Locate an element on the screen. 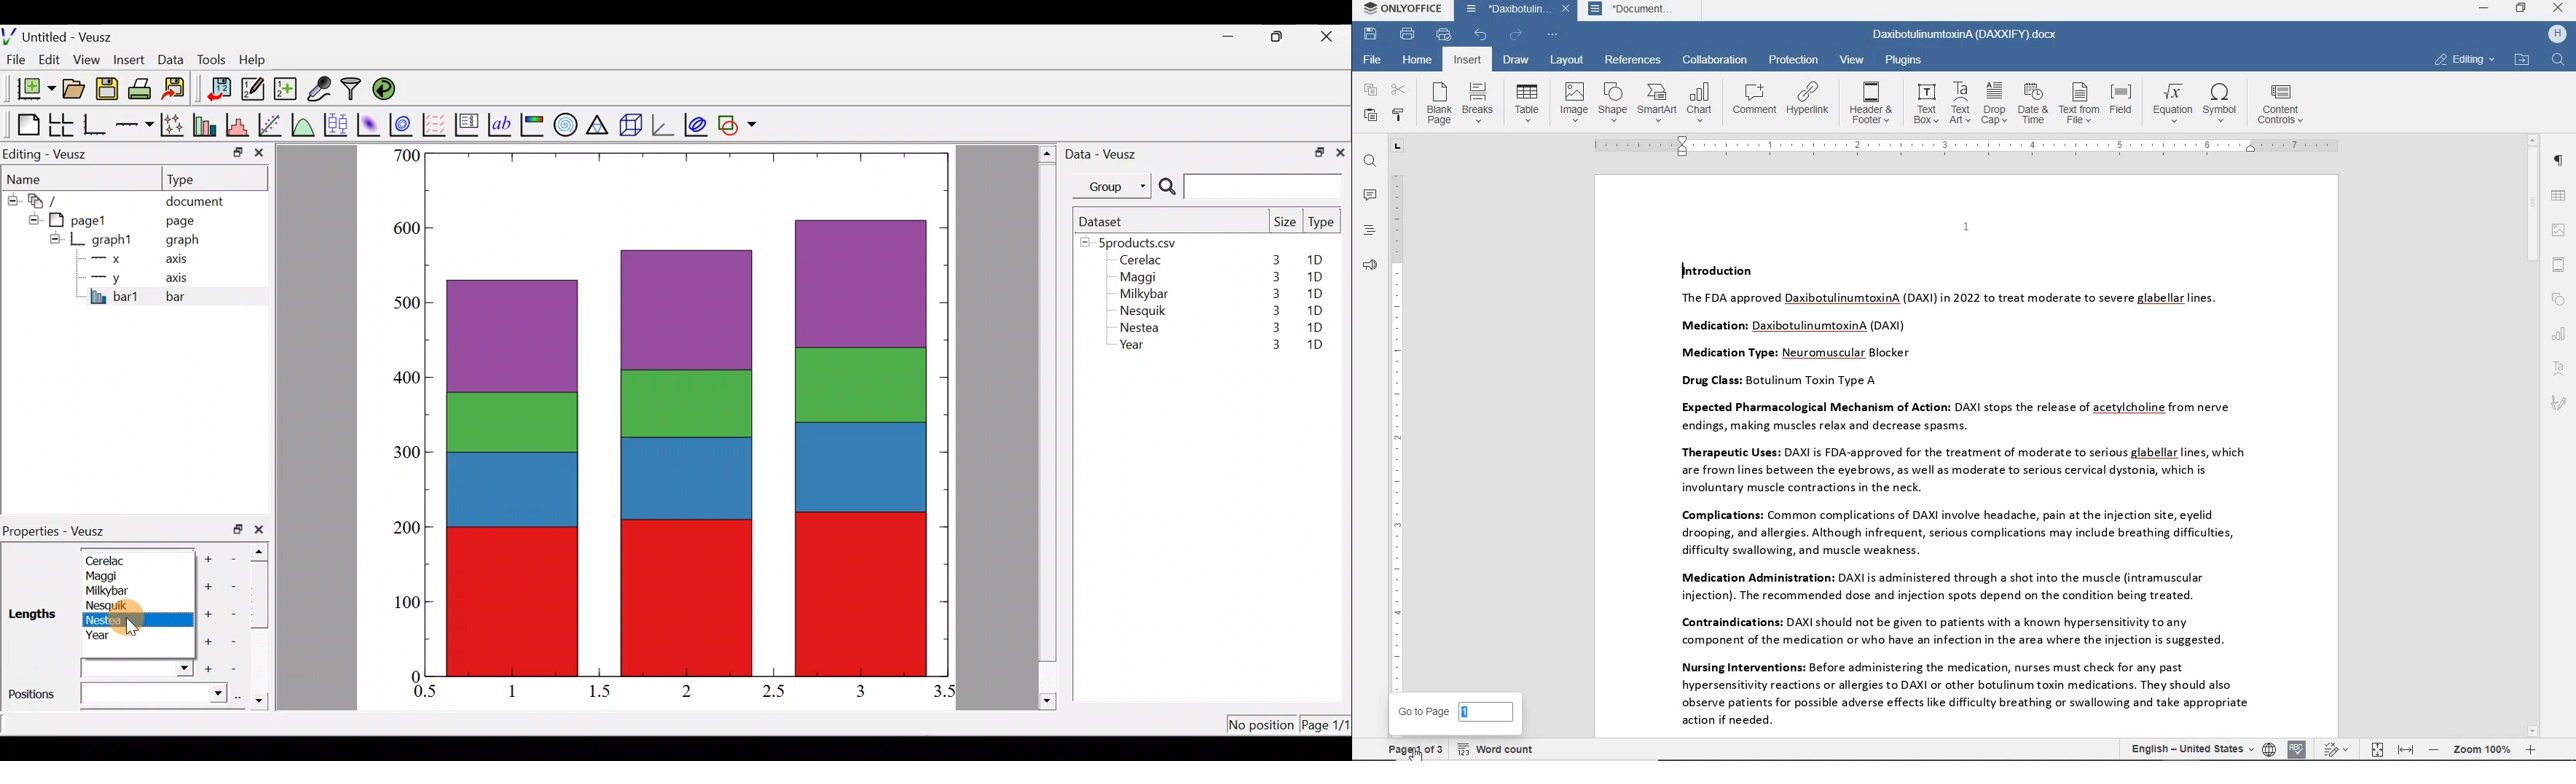 This screenshot has height=784, width=2576. Add a shape to the plot. is located at coordinates (738, 123).